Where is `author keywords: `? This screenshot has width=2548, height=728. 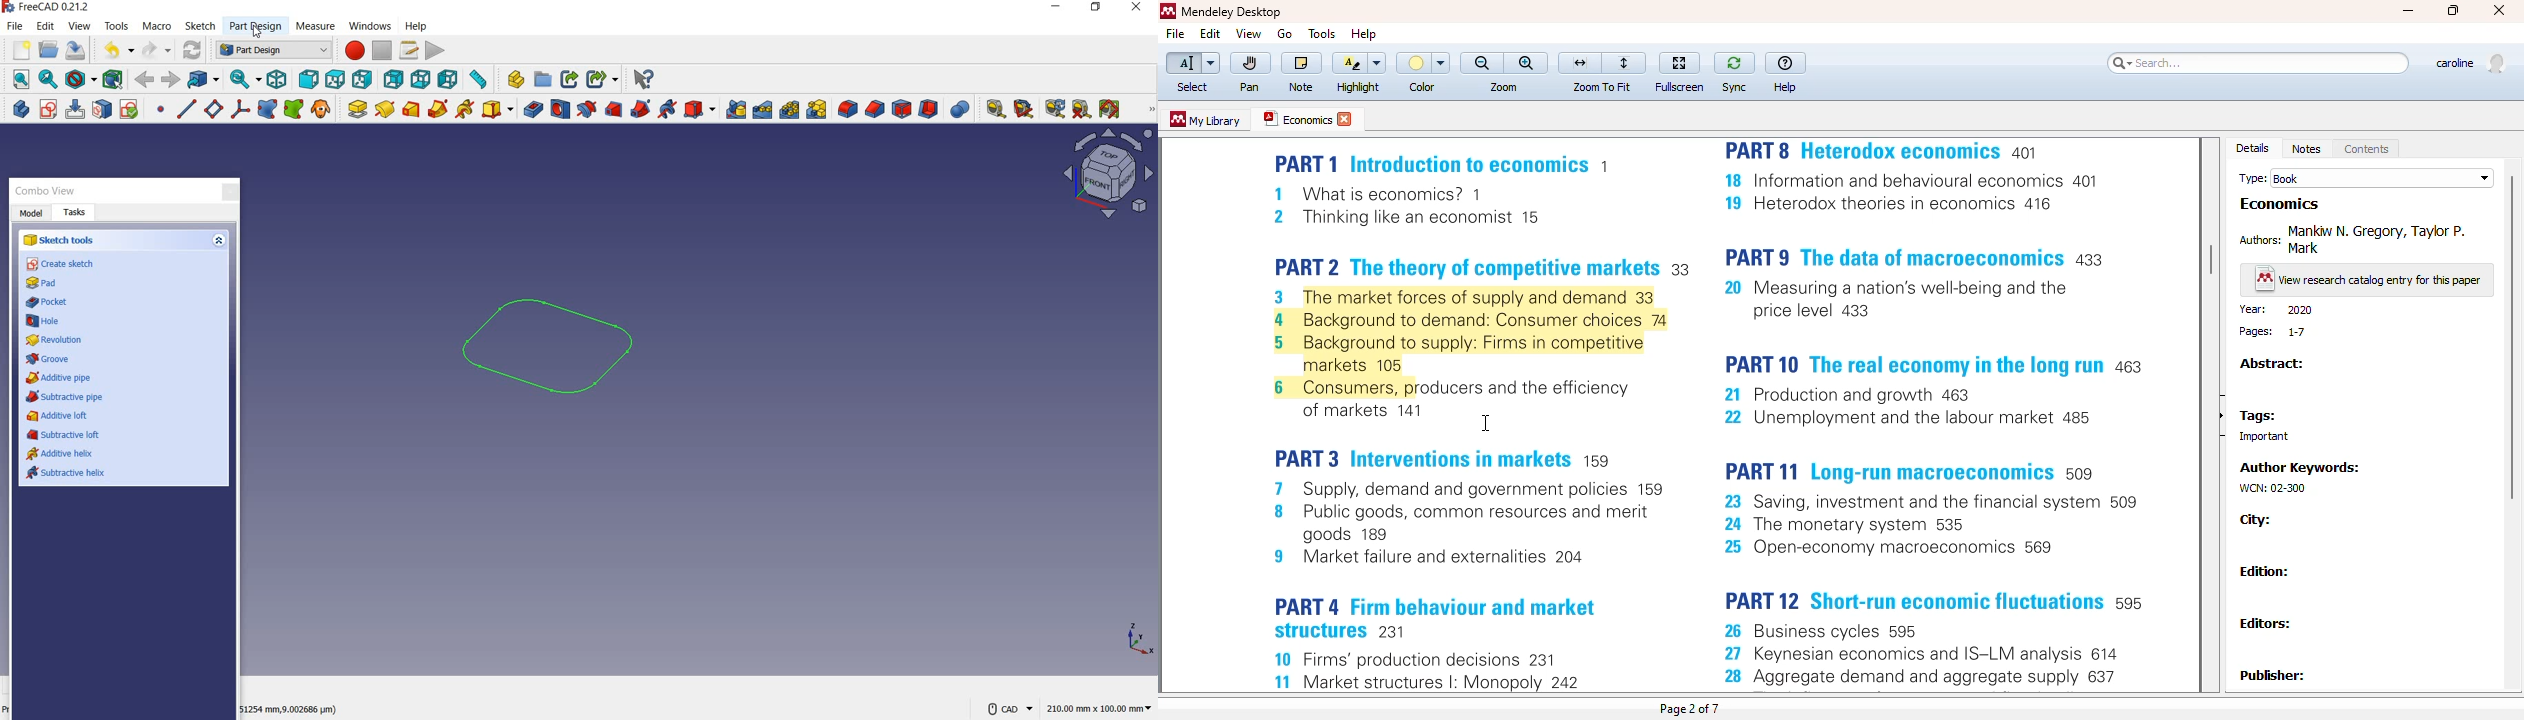 author keywords:  is located at coordinates (2303, 467).